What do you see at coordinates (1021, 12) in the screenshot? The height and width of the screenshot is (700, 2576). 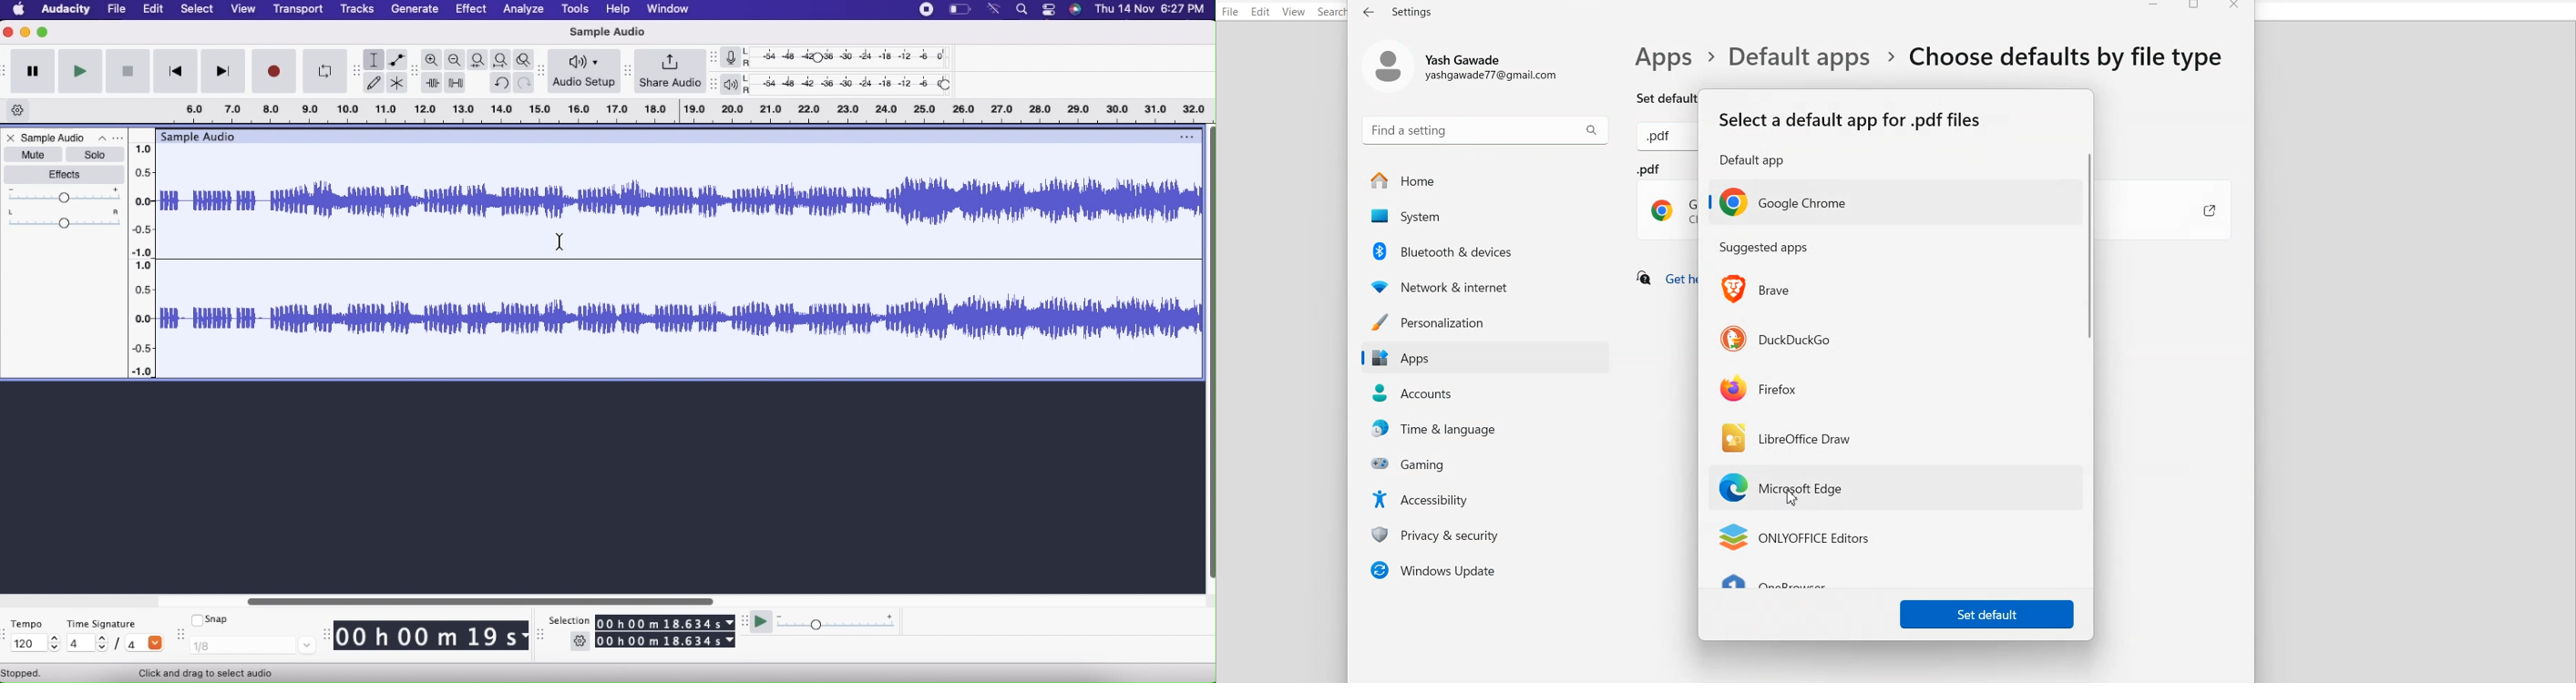 I see `find` at bounding box center [1021, 12].